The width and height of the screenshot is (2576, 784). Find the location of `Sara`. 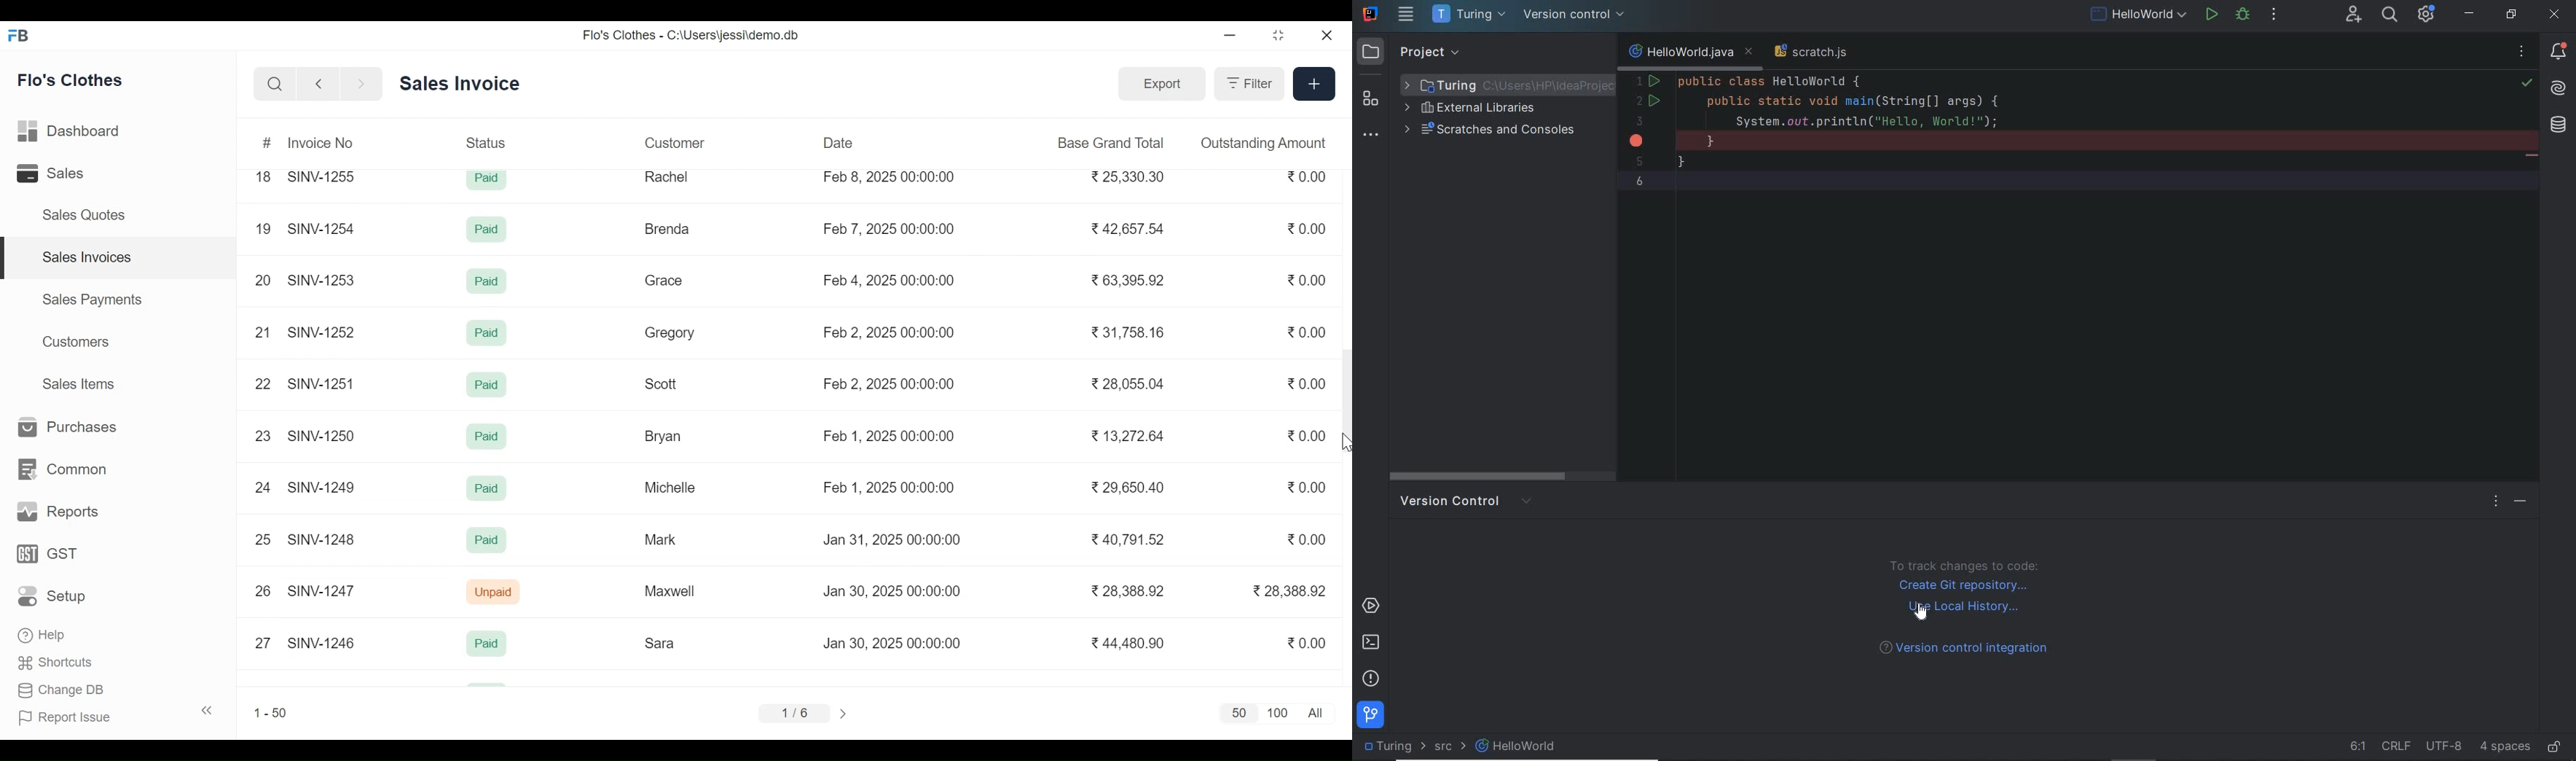

Sara is located at coordinates (662, 643).